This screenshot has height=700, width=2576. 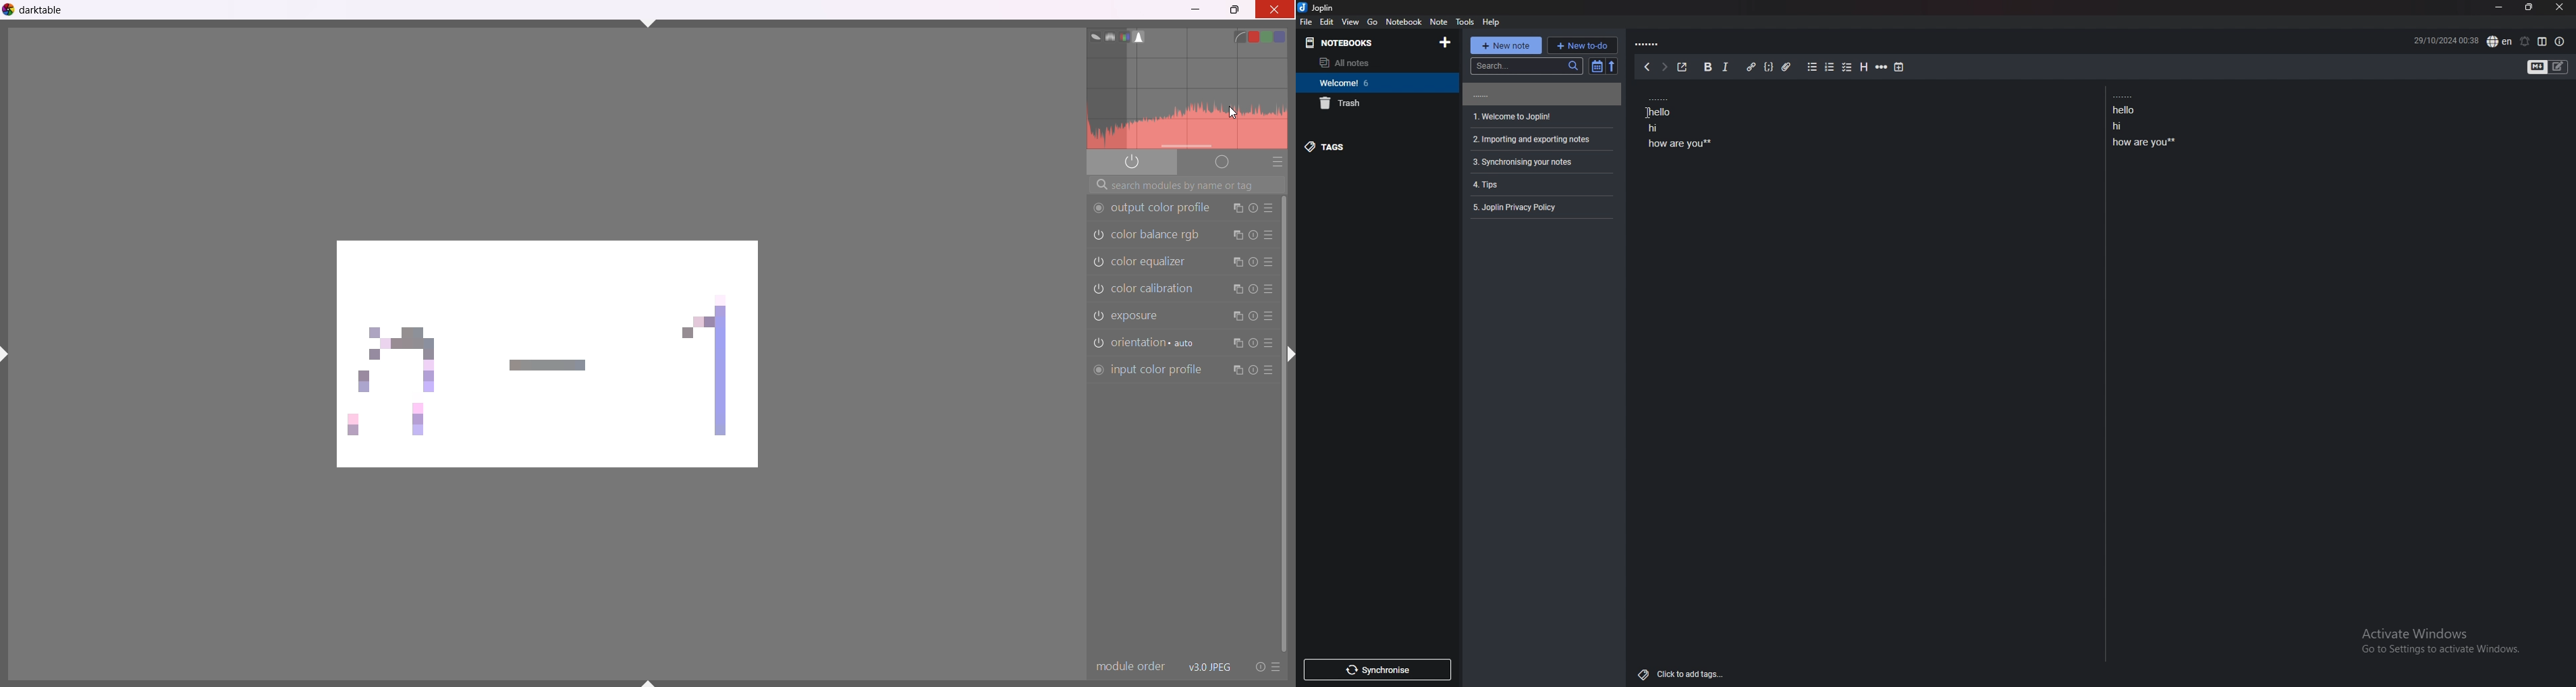 What do you see at coordinates (2560, 42) in the screenshot?
I see `note properties` at bounding box center [2560, 42].